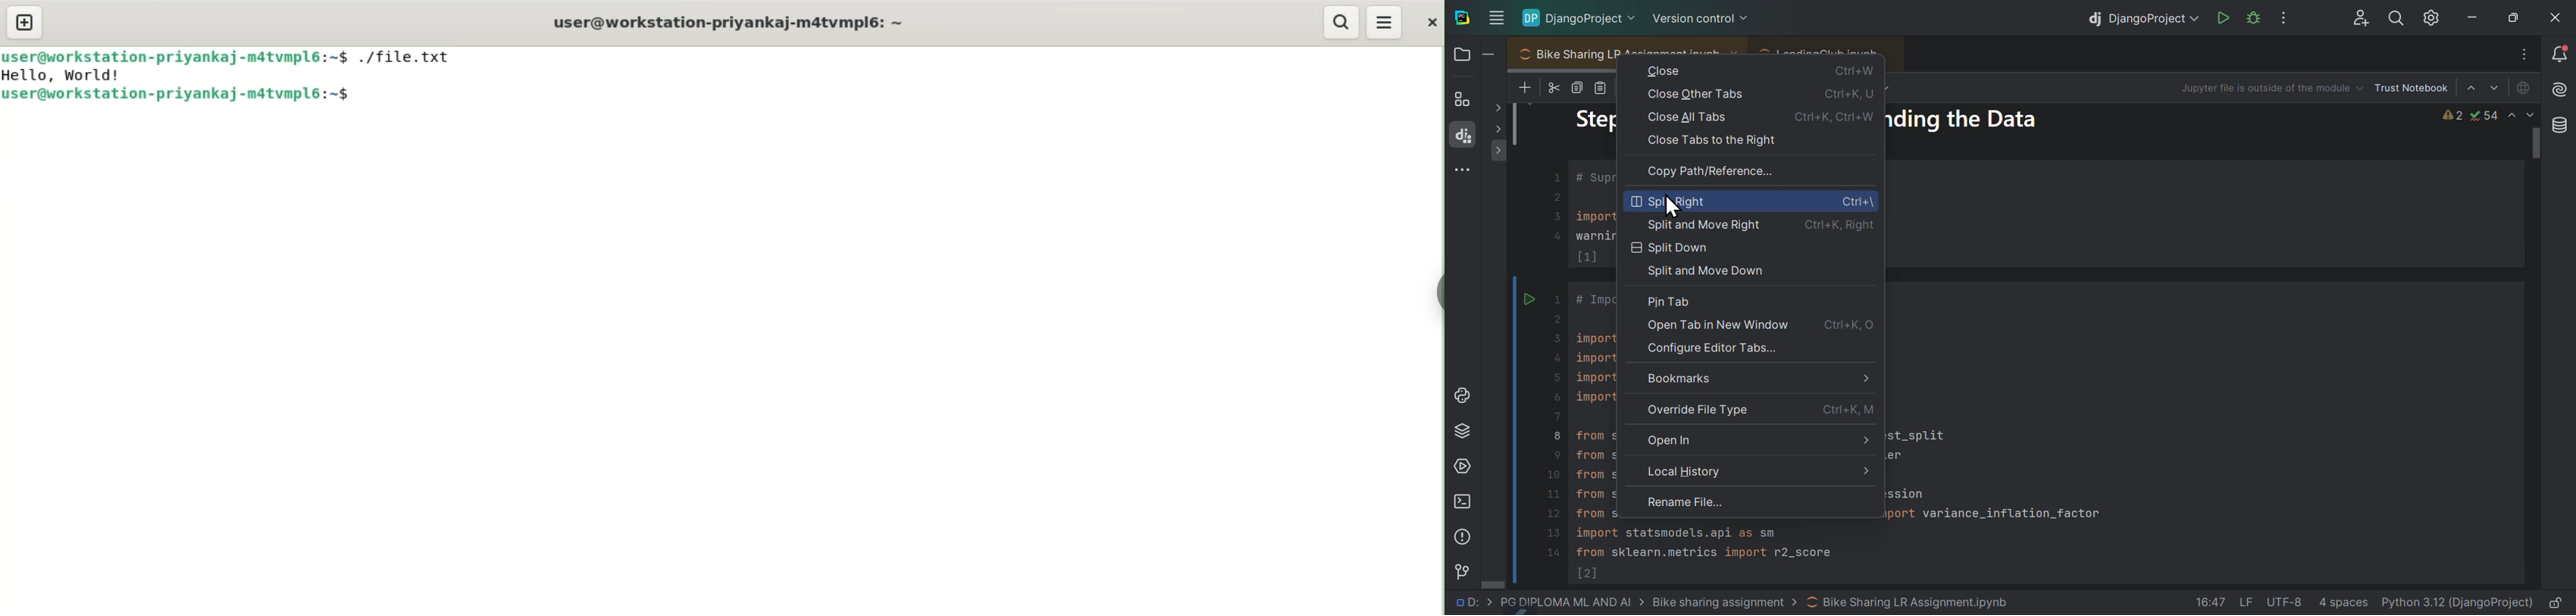 Image resolution: width=2576 pixels, height=616 pixels. I want to click on Split and move right, so click(1753, 225).